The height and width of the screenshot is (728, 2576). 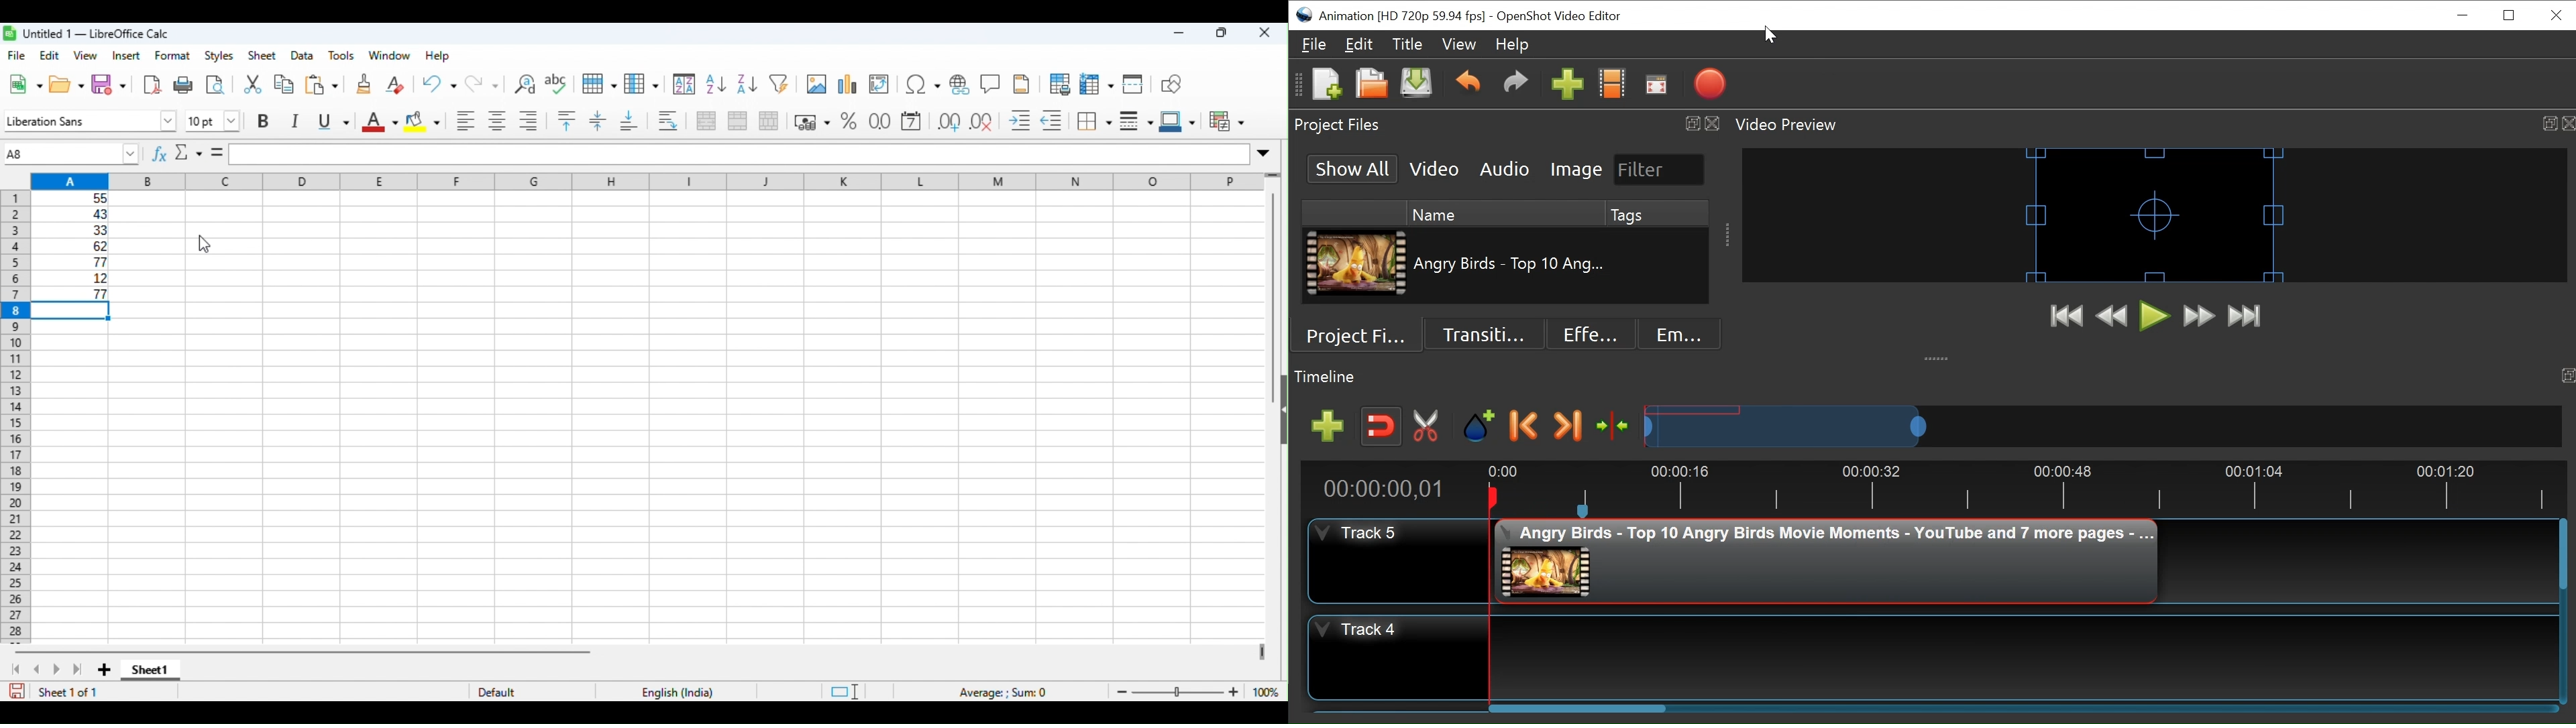 What do you see at coordinates (1136, 82) in the screenshot?
I see `split window` at bounding box center [1136, 82].